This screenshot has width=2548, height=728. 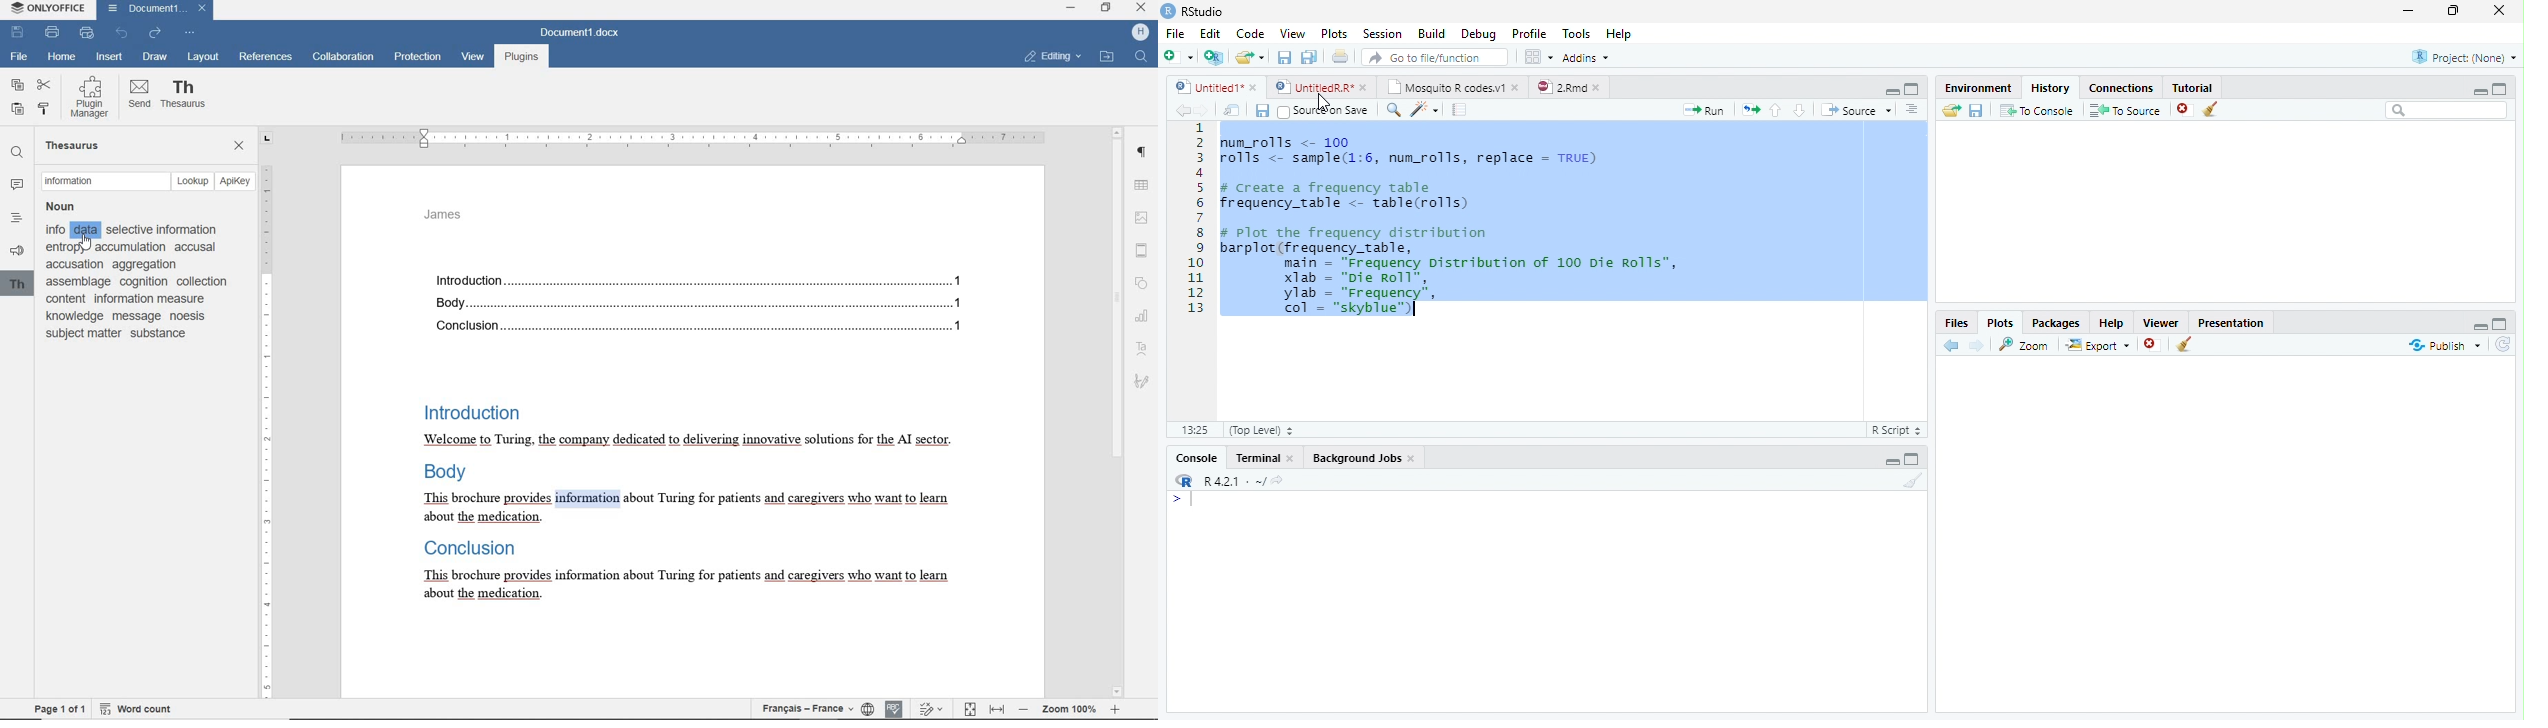 I want to click on Find/Replace, so click(x=1391, y=110).